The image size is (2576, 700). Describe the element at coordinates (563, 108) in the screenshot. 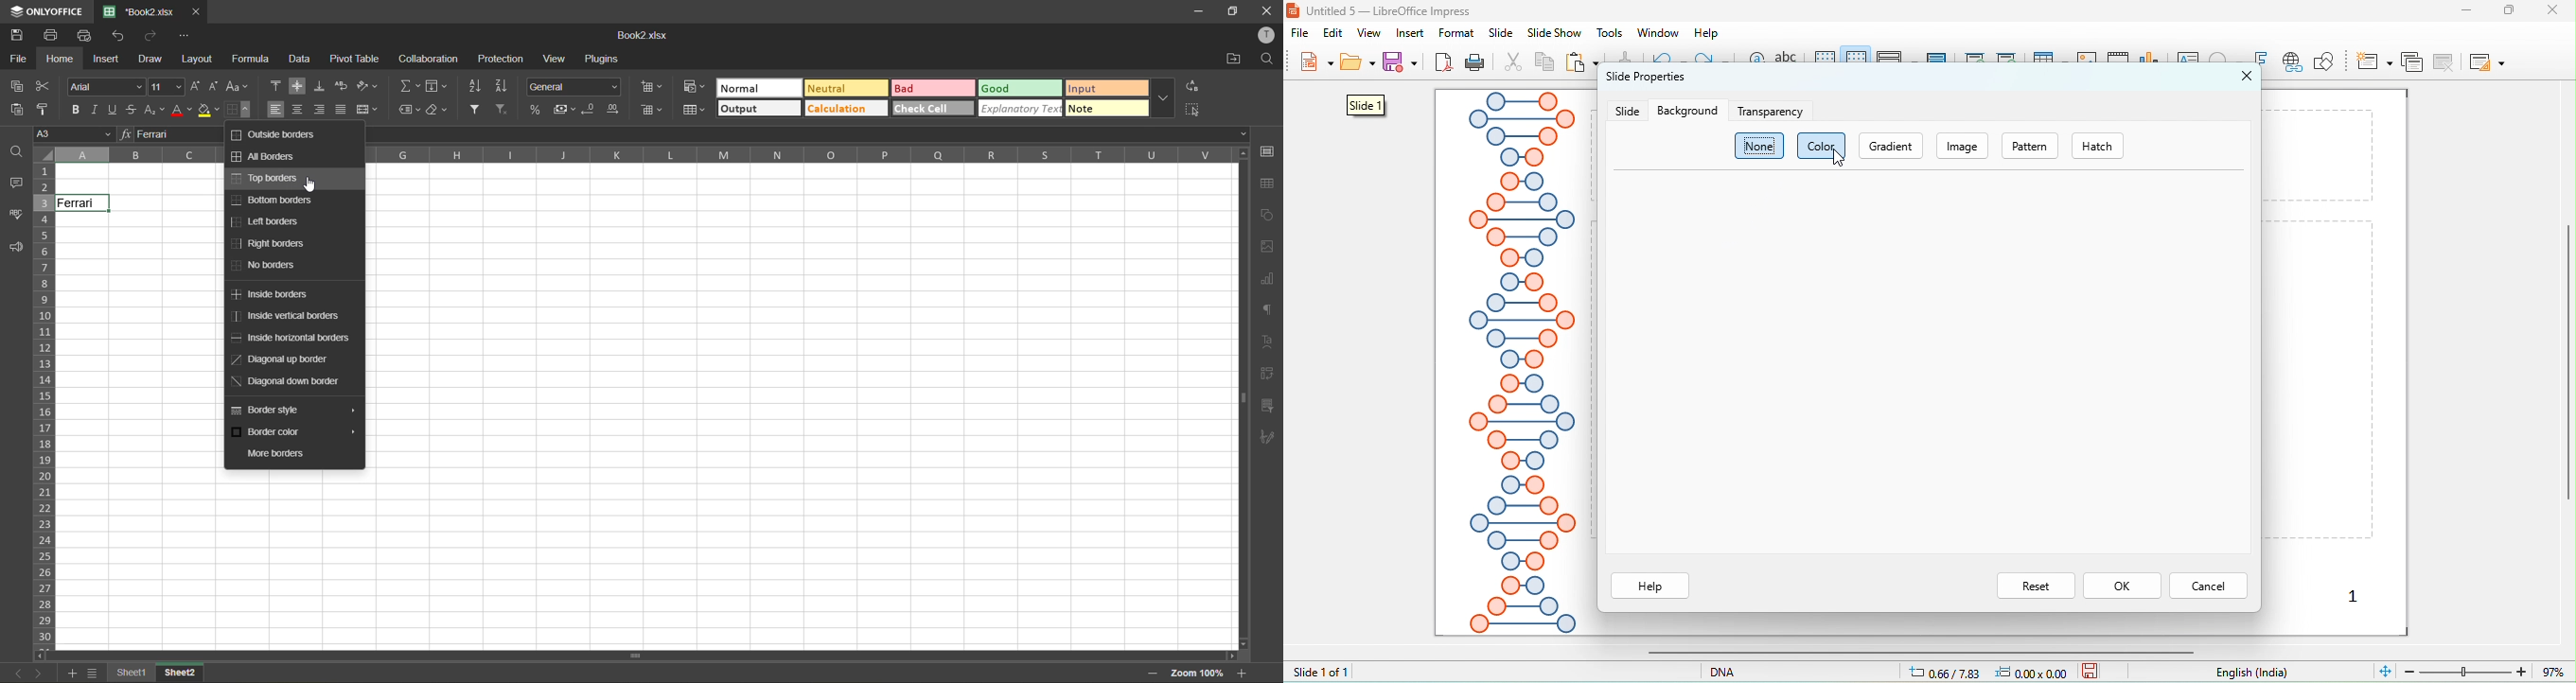

I see `accounting` at that location.